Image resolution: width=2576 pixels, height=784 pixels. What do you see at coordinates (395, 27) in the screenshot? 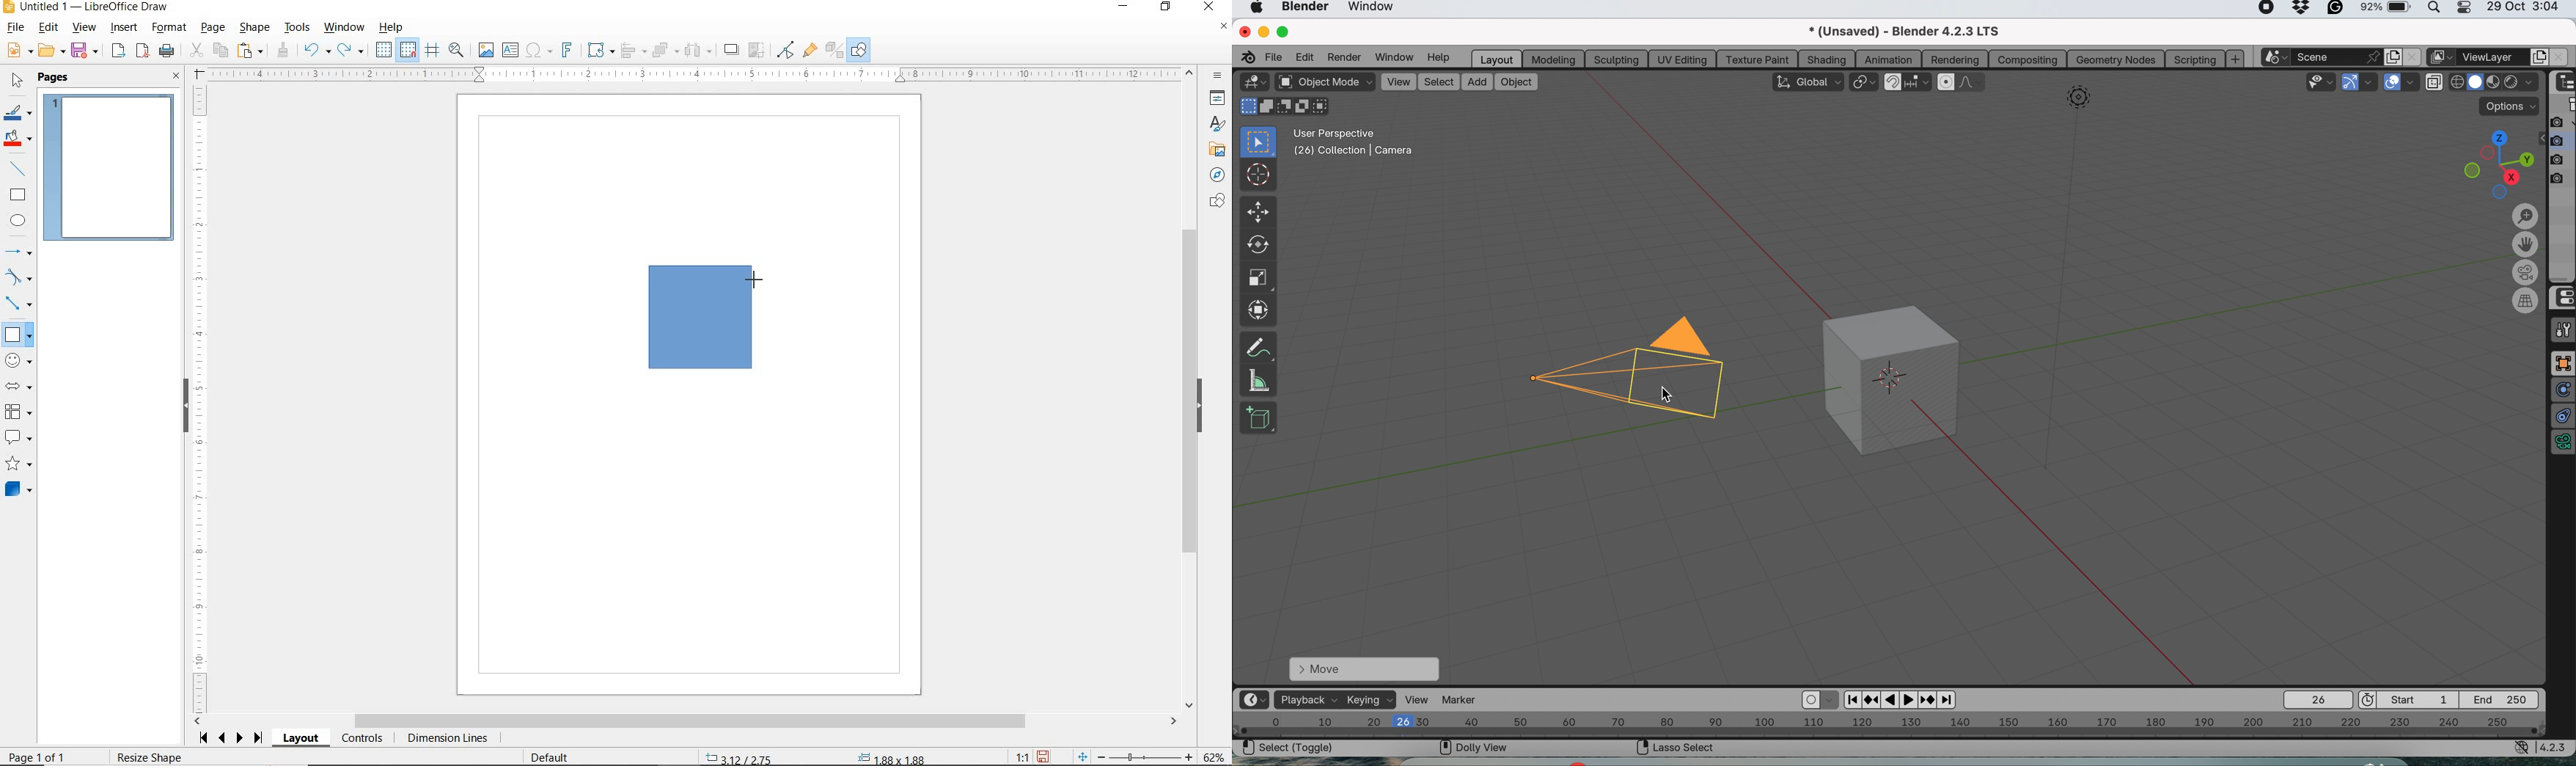
I see `HELP` at bounding box center [395, 27].